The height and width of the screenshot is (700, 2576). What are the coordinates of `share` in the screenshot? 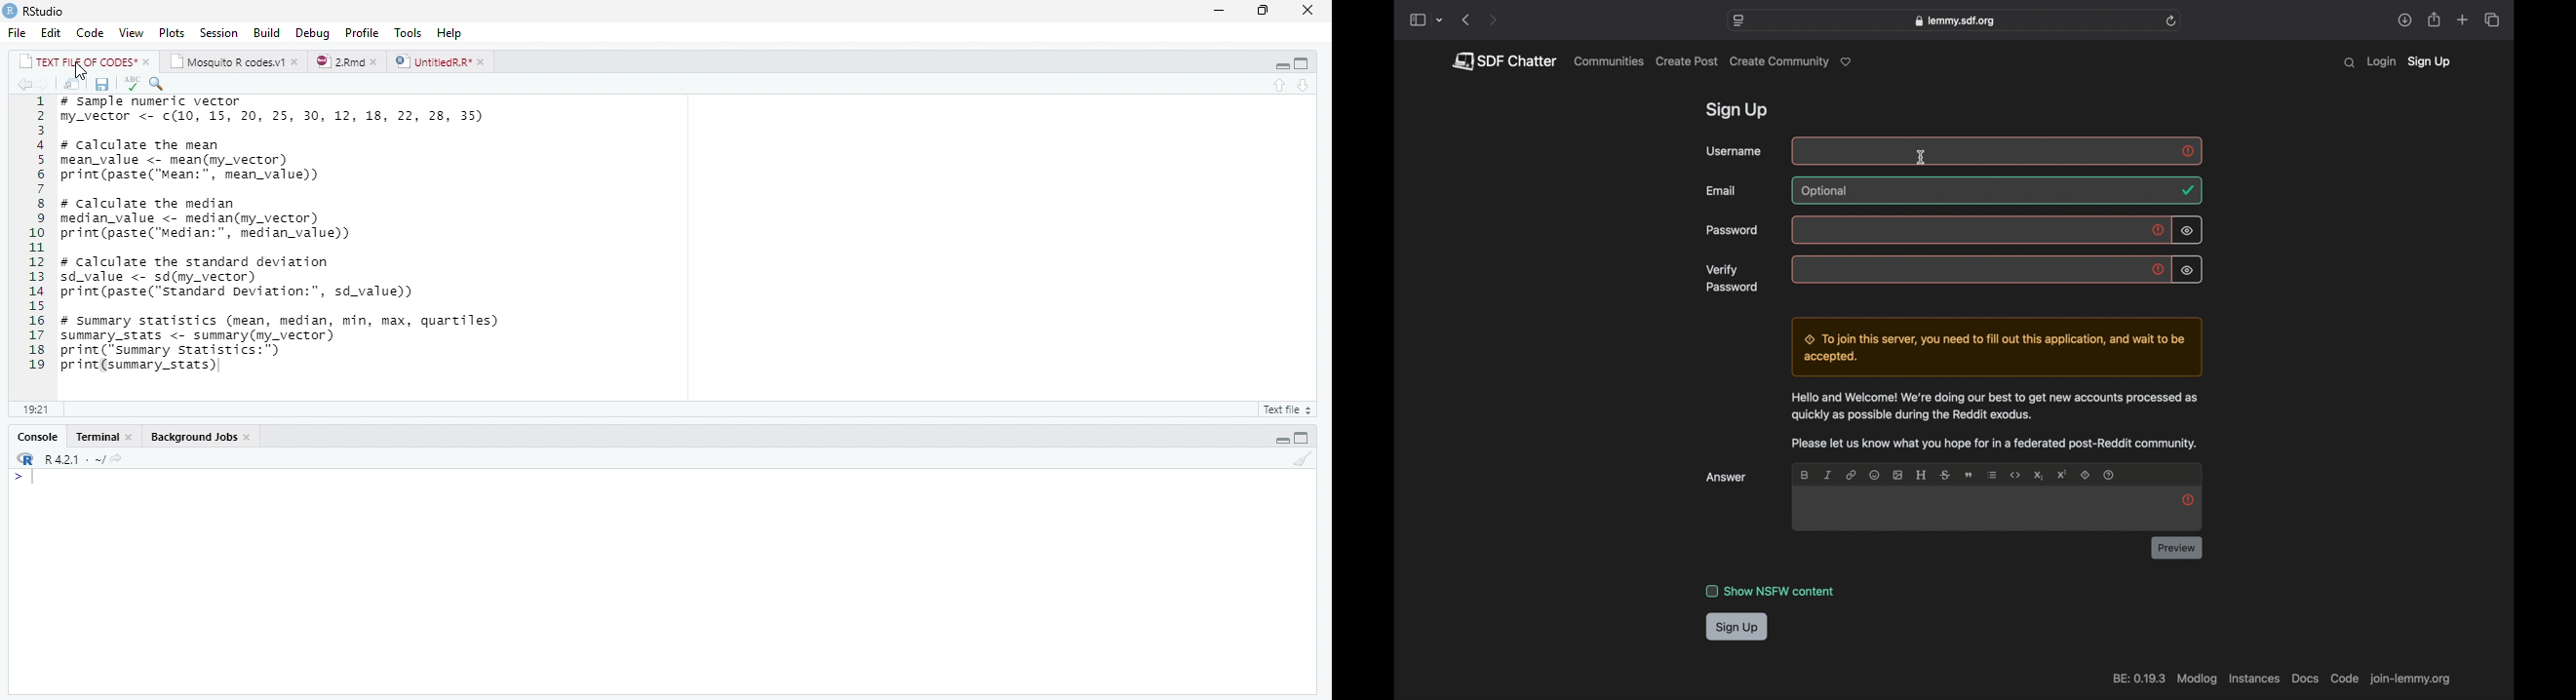 It's located at (2405, 20).